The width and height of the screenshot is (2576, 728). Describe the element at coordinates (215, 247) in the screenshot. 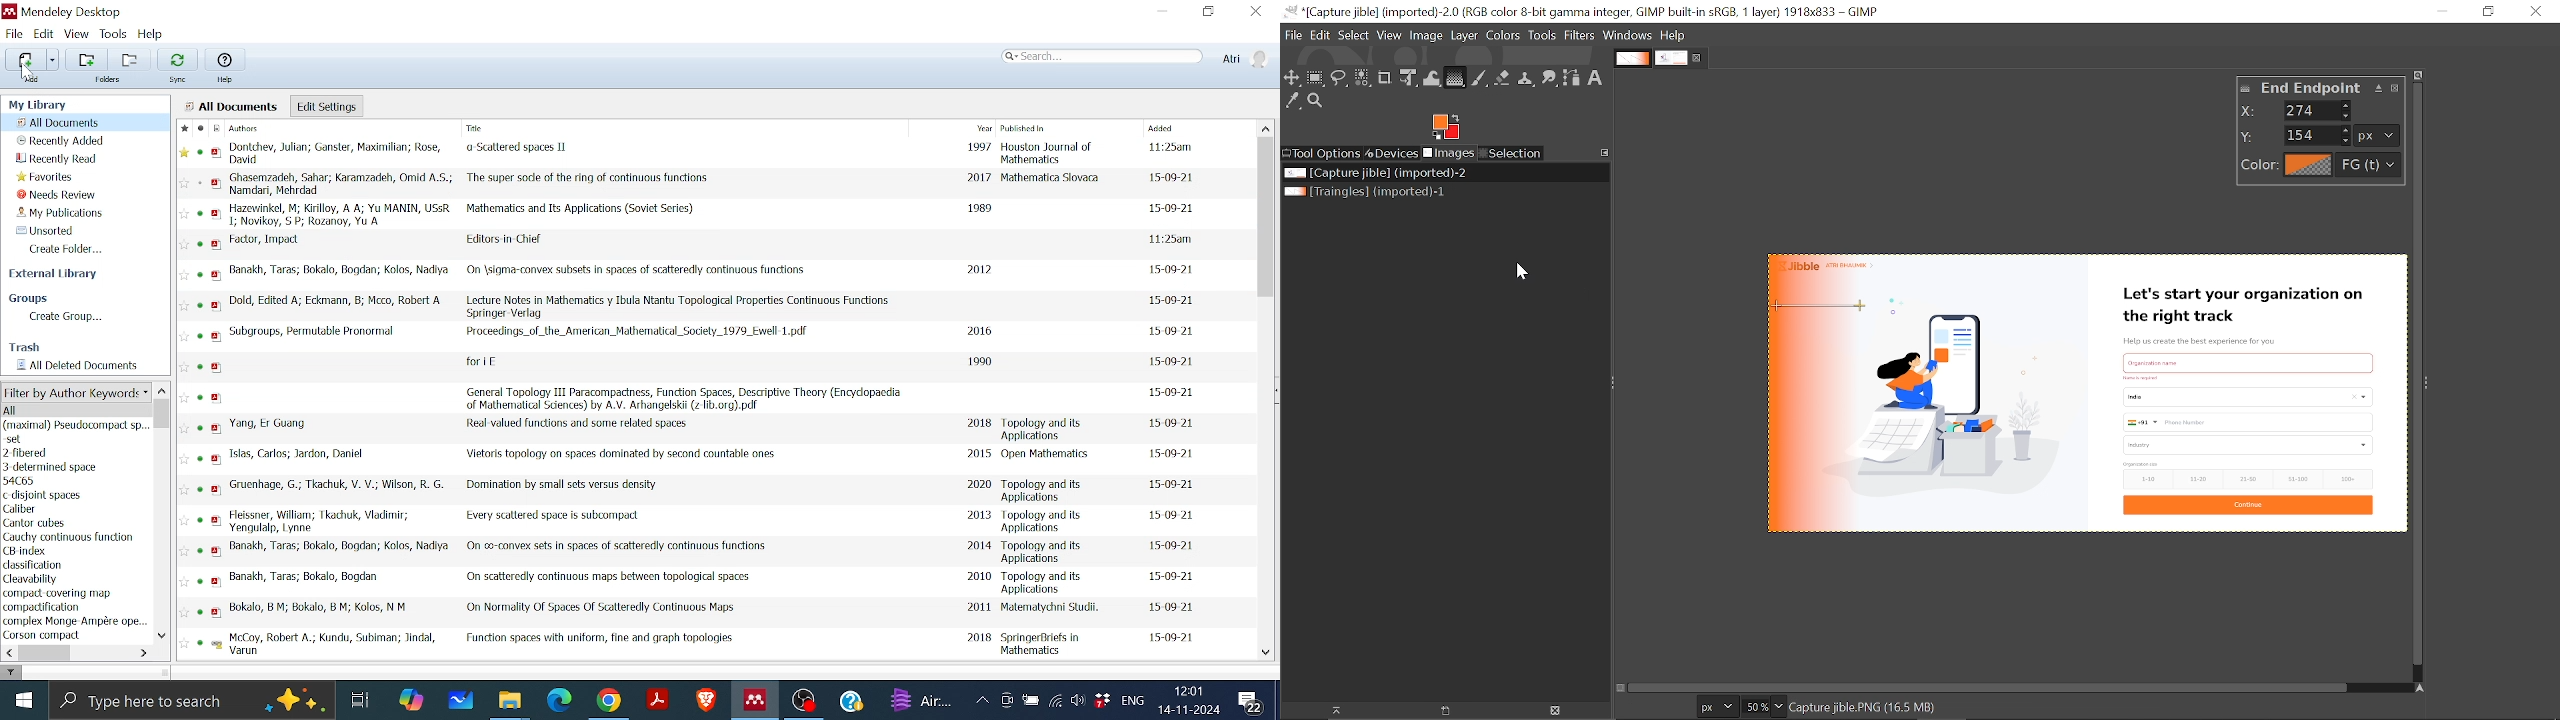

I see `pdf` at that location.